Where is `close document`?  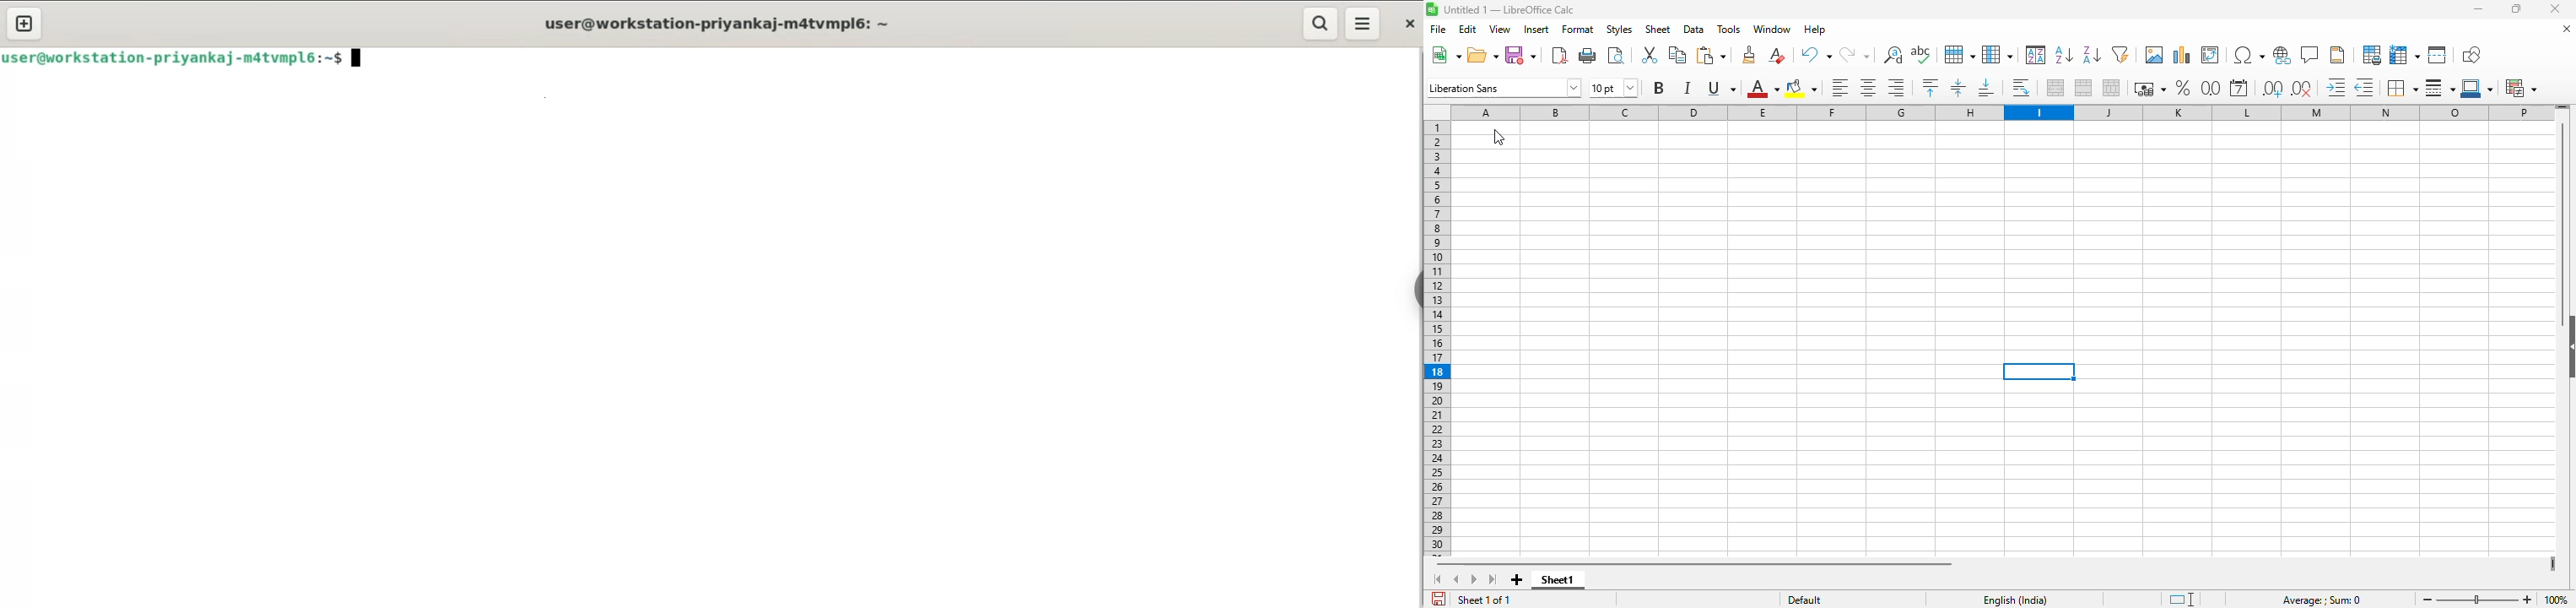 close document is located at coordinates (2567, 29).